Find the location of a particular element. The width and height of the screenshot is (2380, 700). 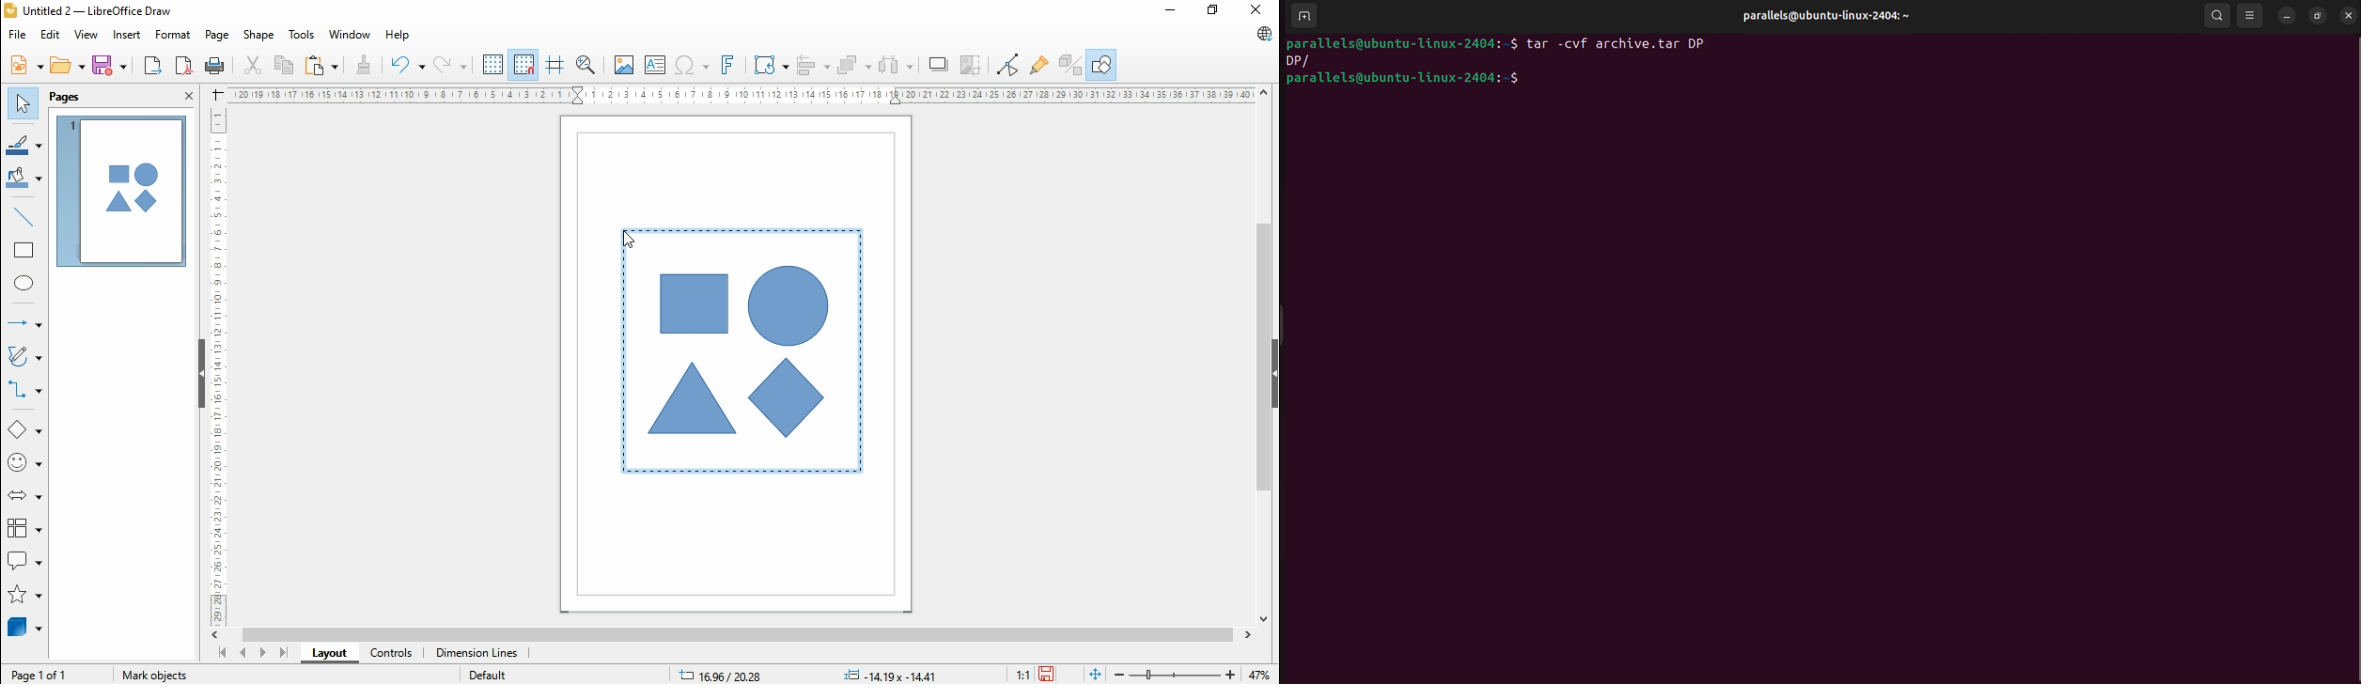

icon and file name is located at coordinates (90, 10).